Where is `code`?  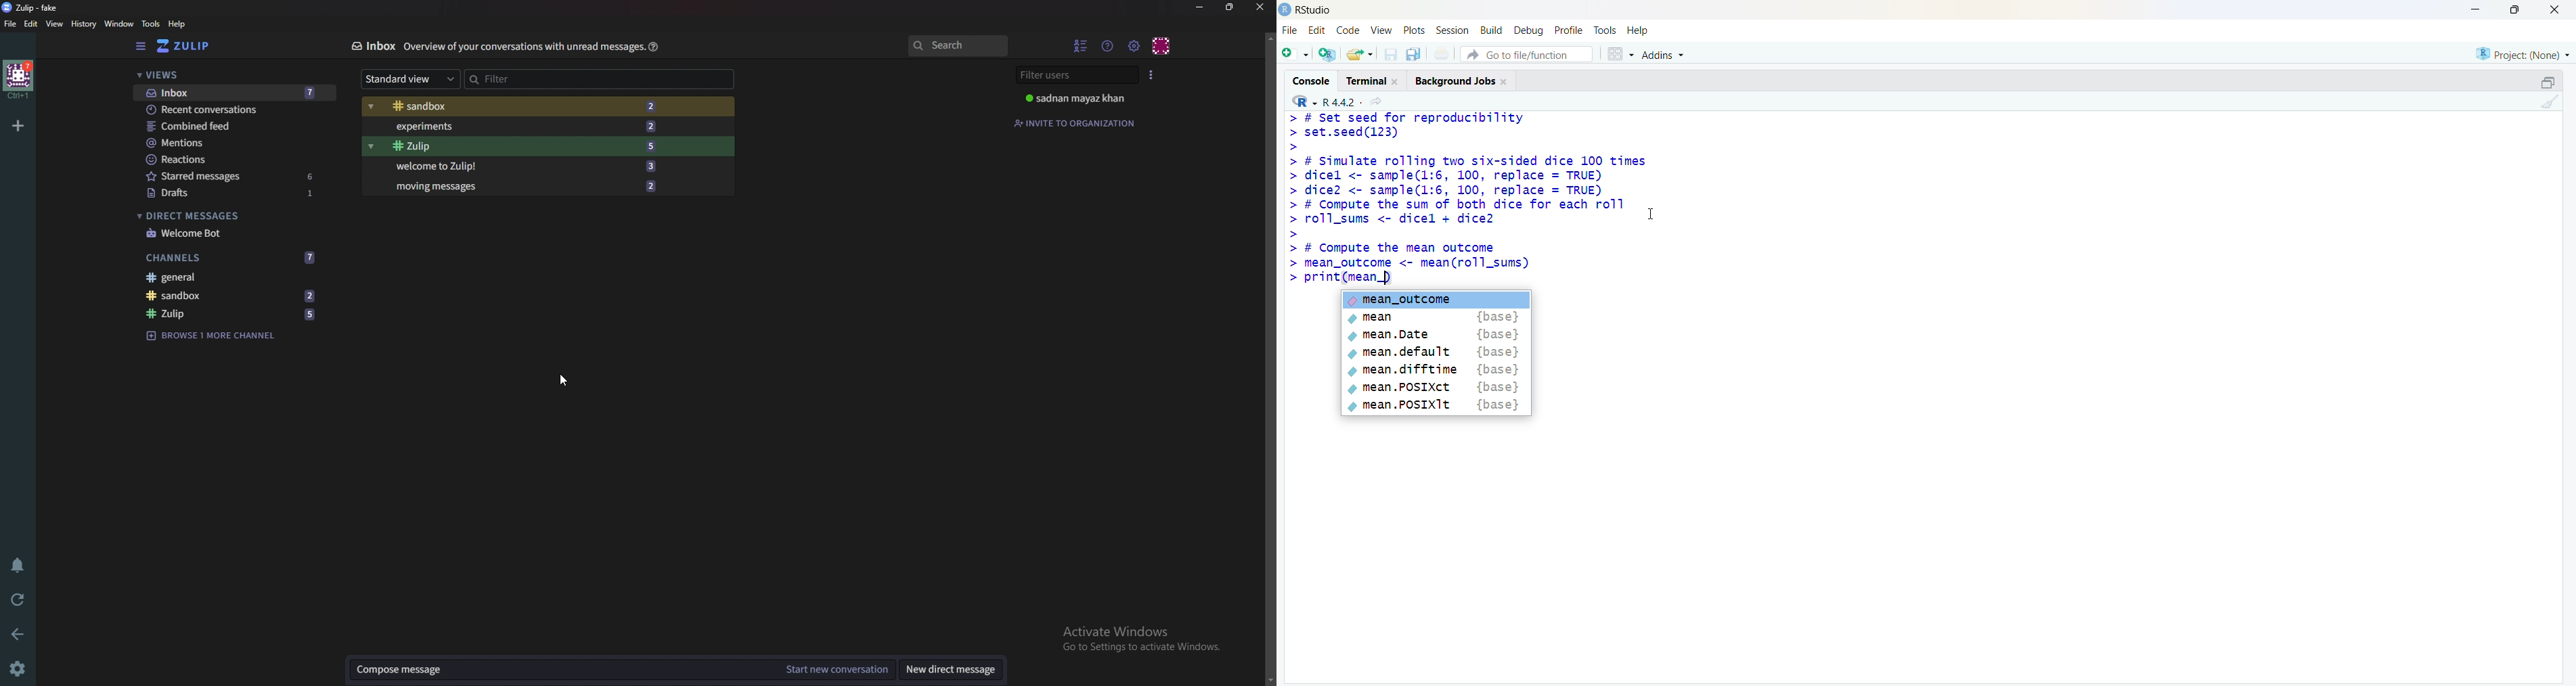
code is located at coordinates (1348, 30).